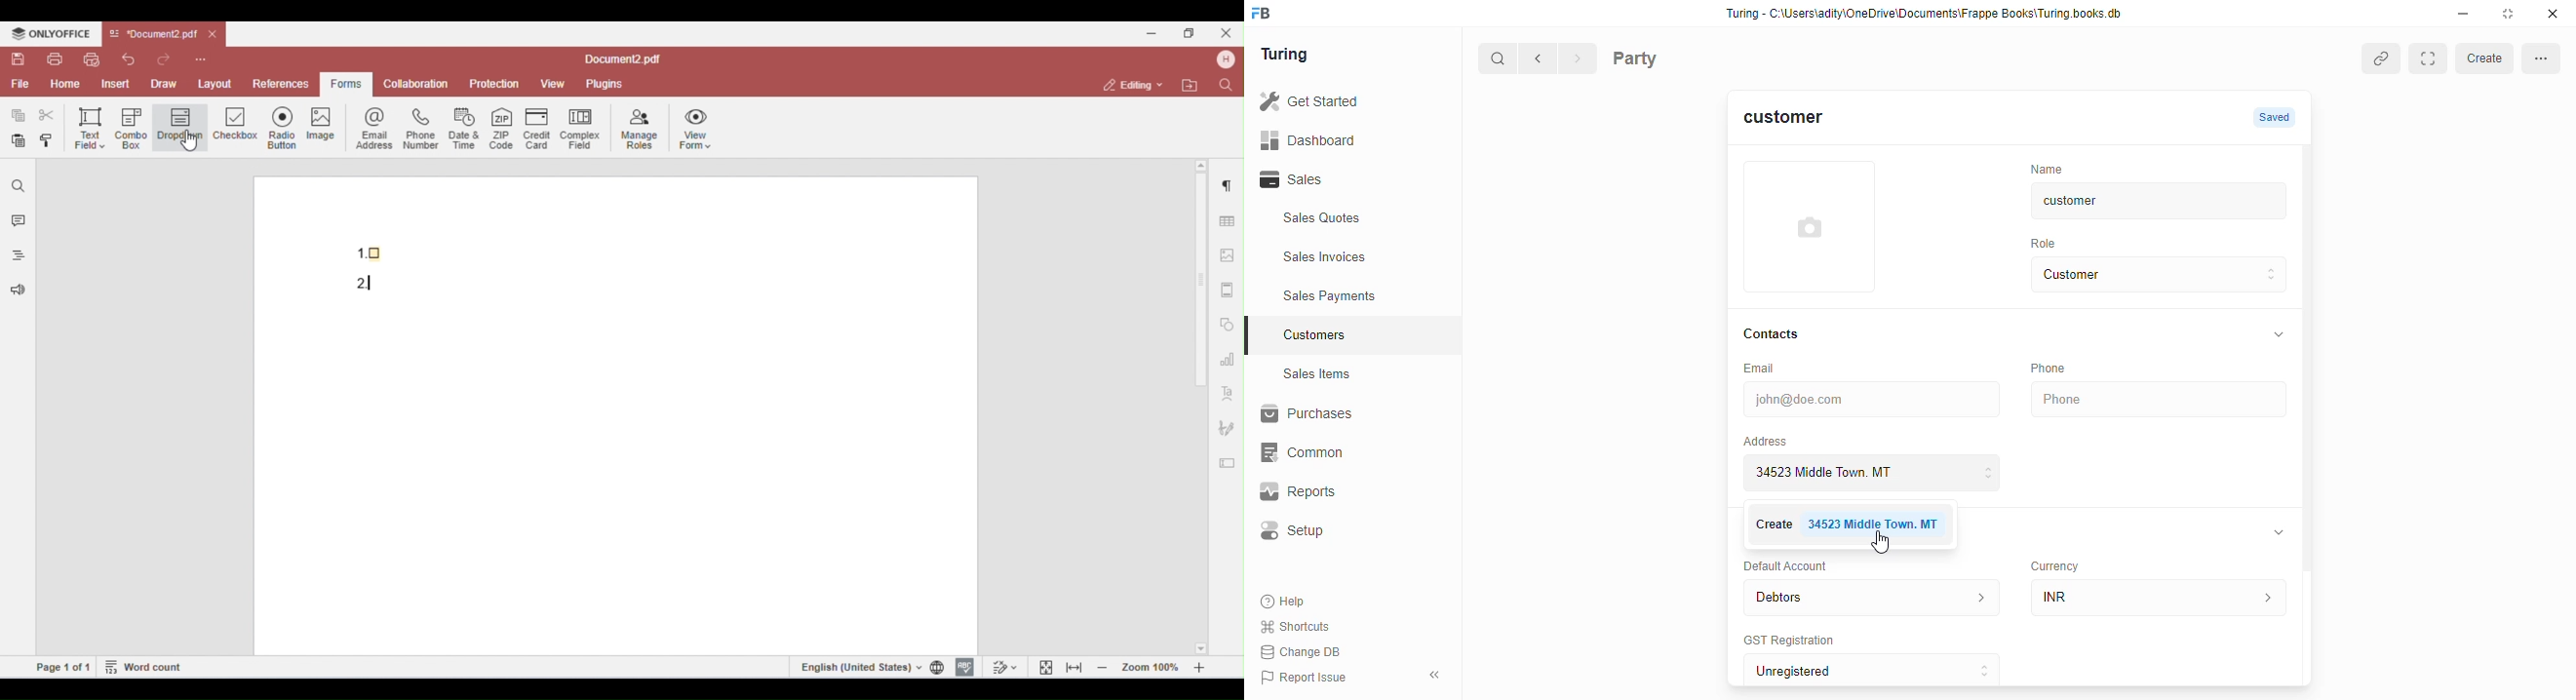 The height and width of the screenshot is (700, 2576). Describe the element at coordinates (1285, 603) in the screenshot. I see `Help` at that location.